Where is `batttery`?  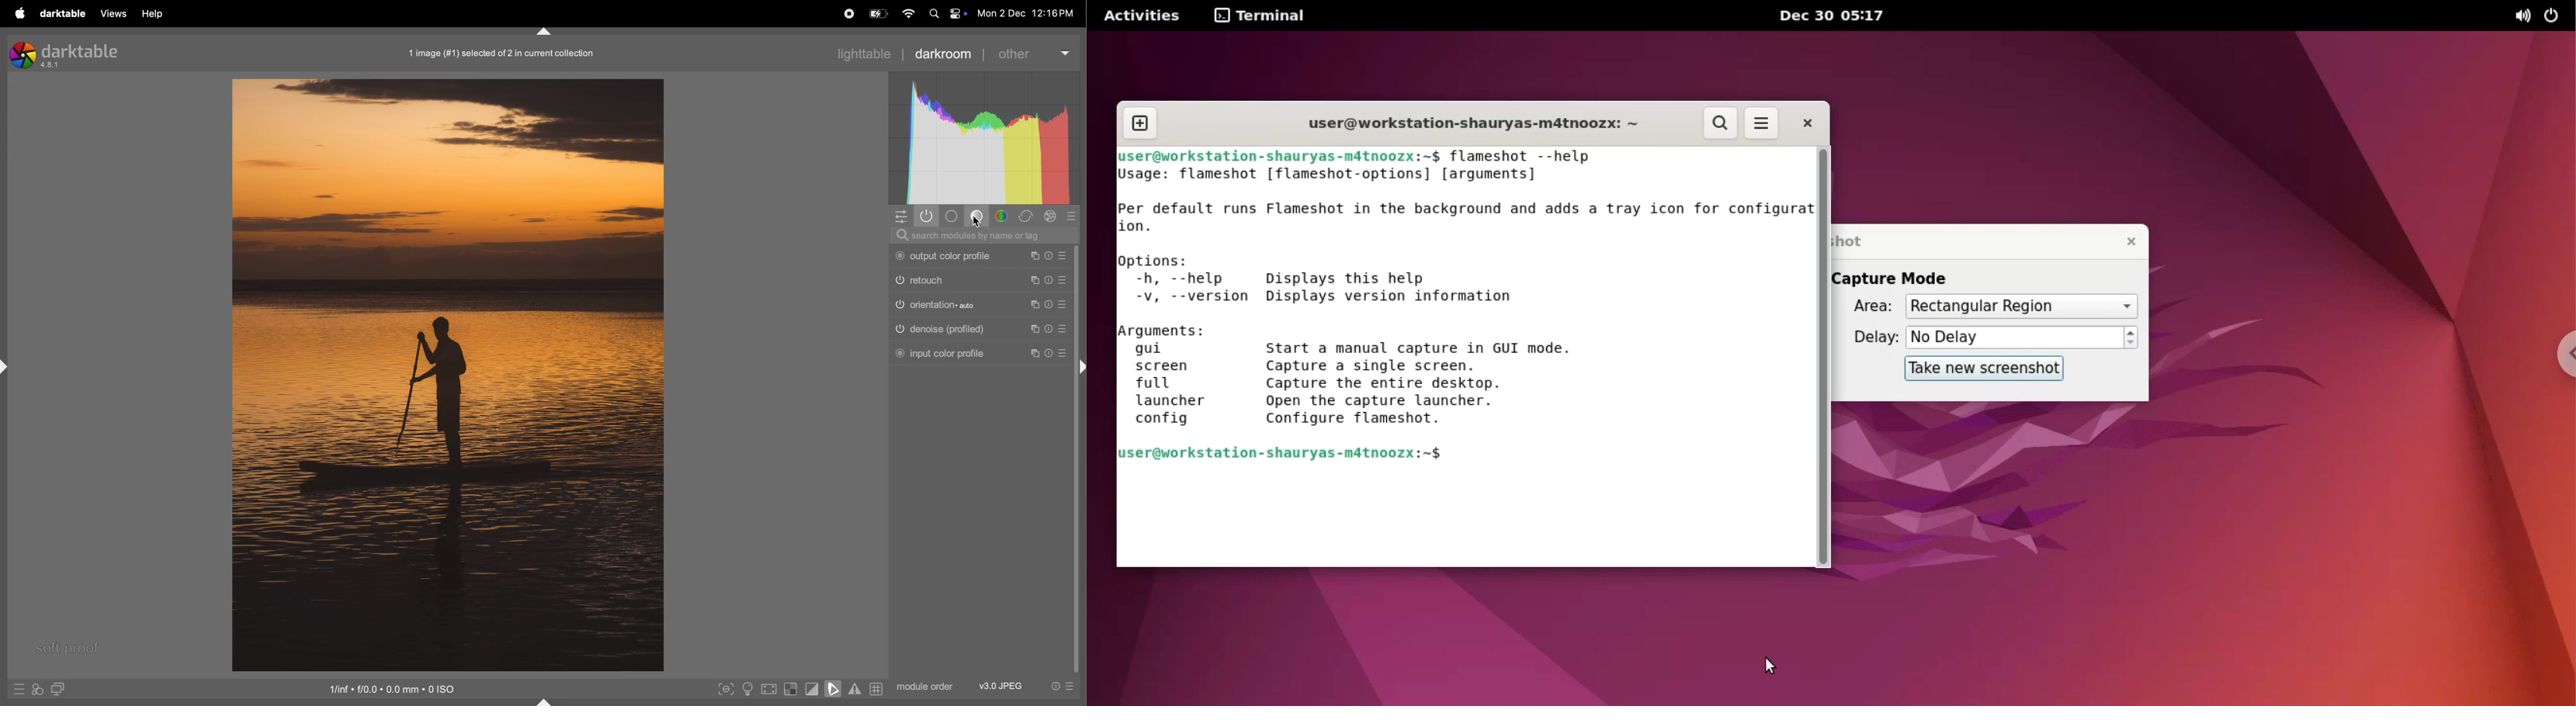
batttery is located at coordinates (878, 15).